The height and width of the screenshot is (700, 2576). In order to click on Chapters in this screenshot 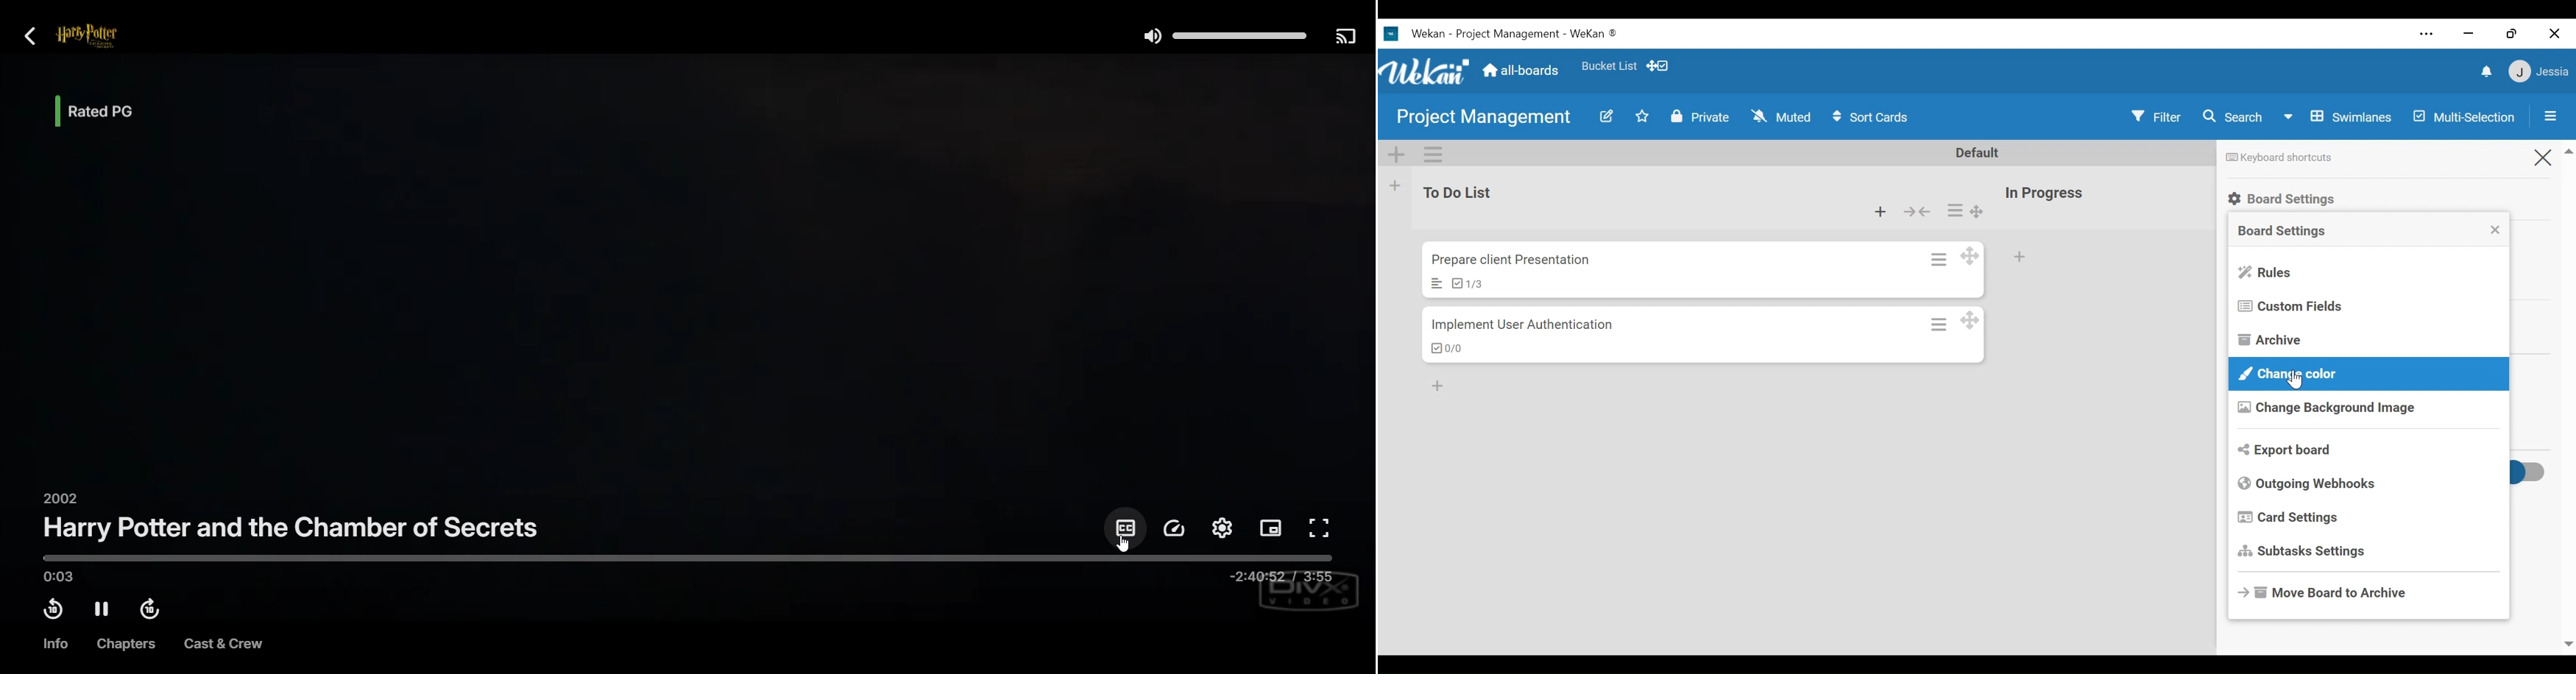, I will do `click(122, 644)`.